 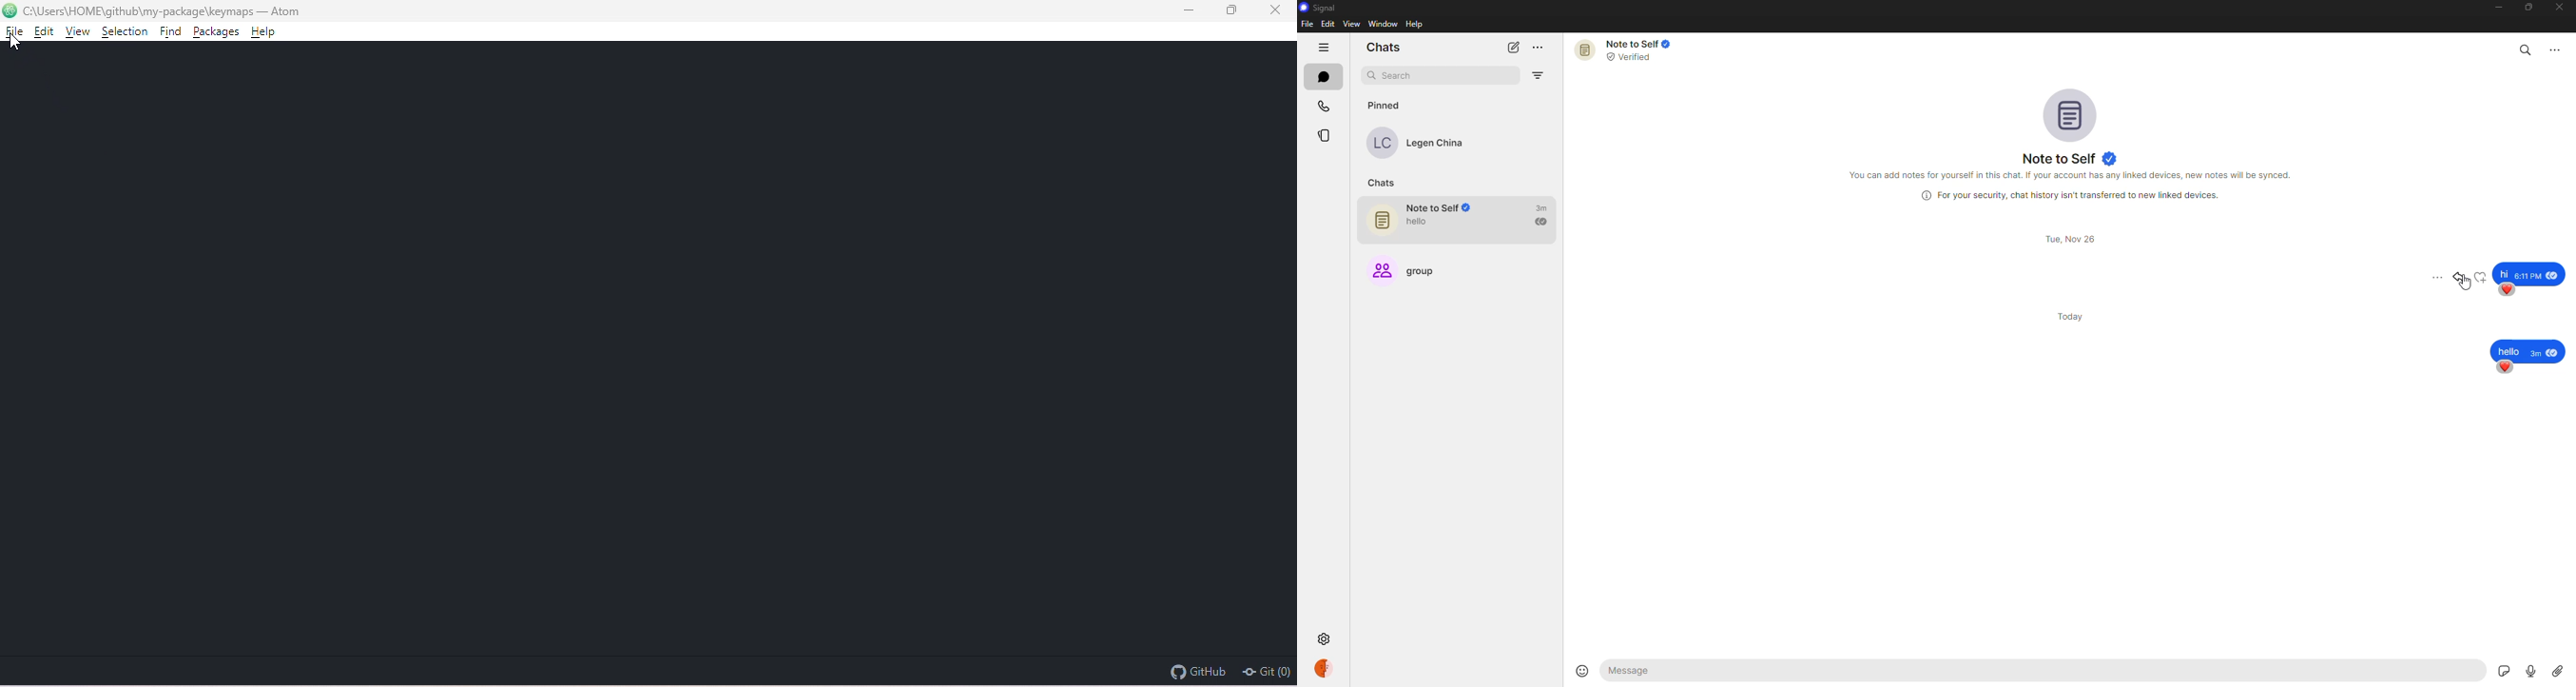 I want to click on reaction, so click(x=2504, y=368).